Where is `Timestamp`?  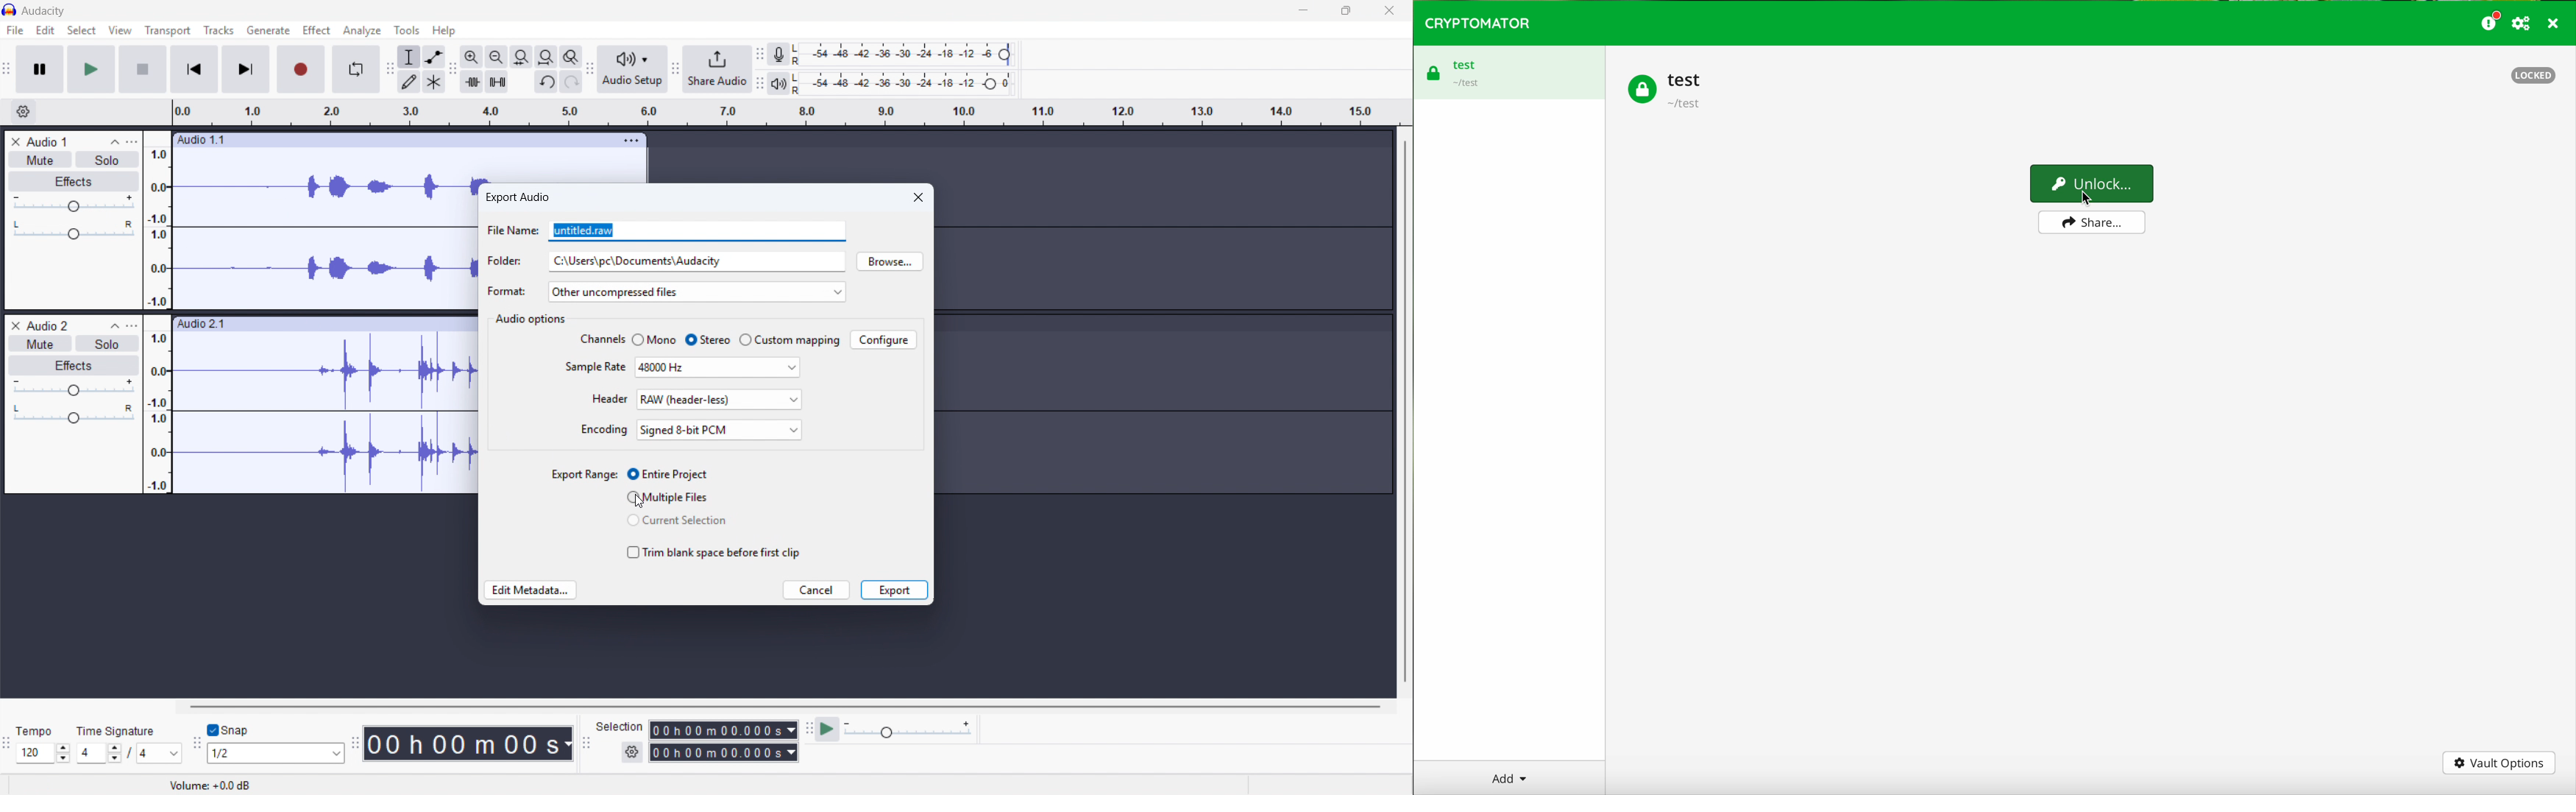 Timestamp is located at coordinates (470, 743).